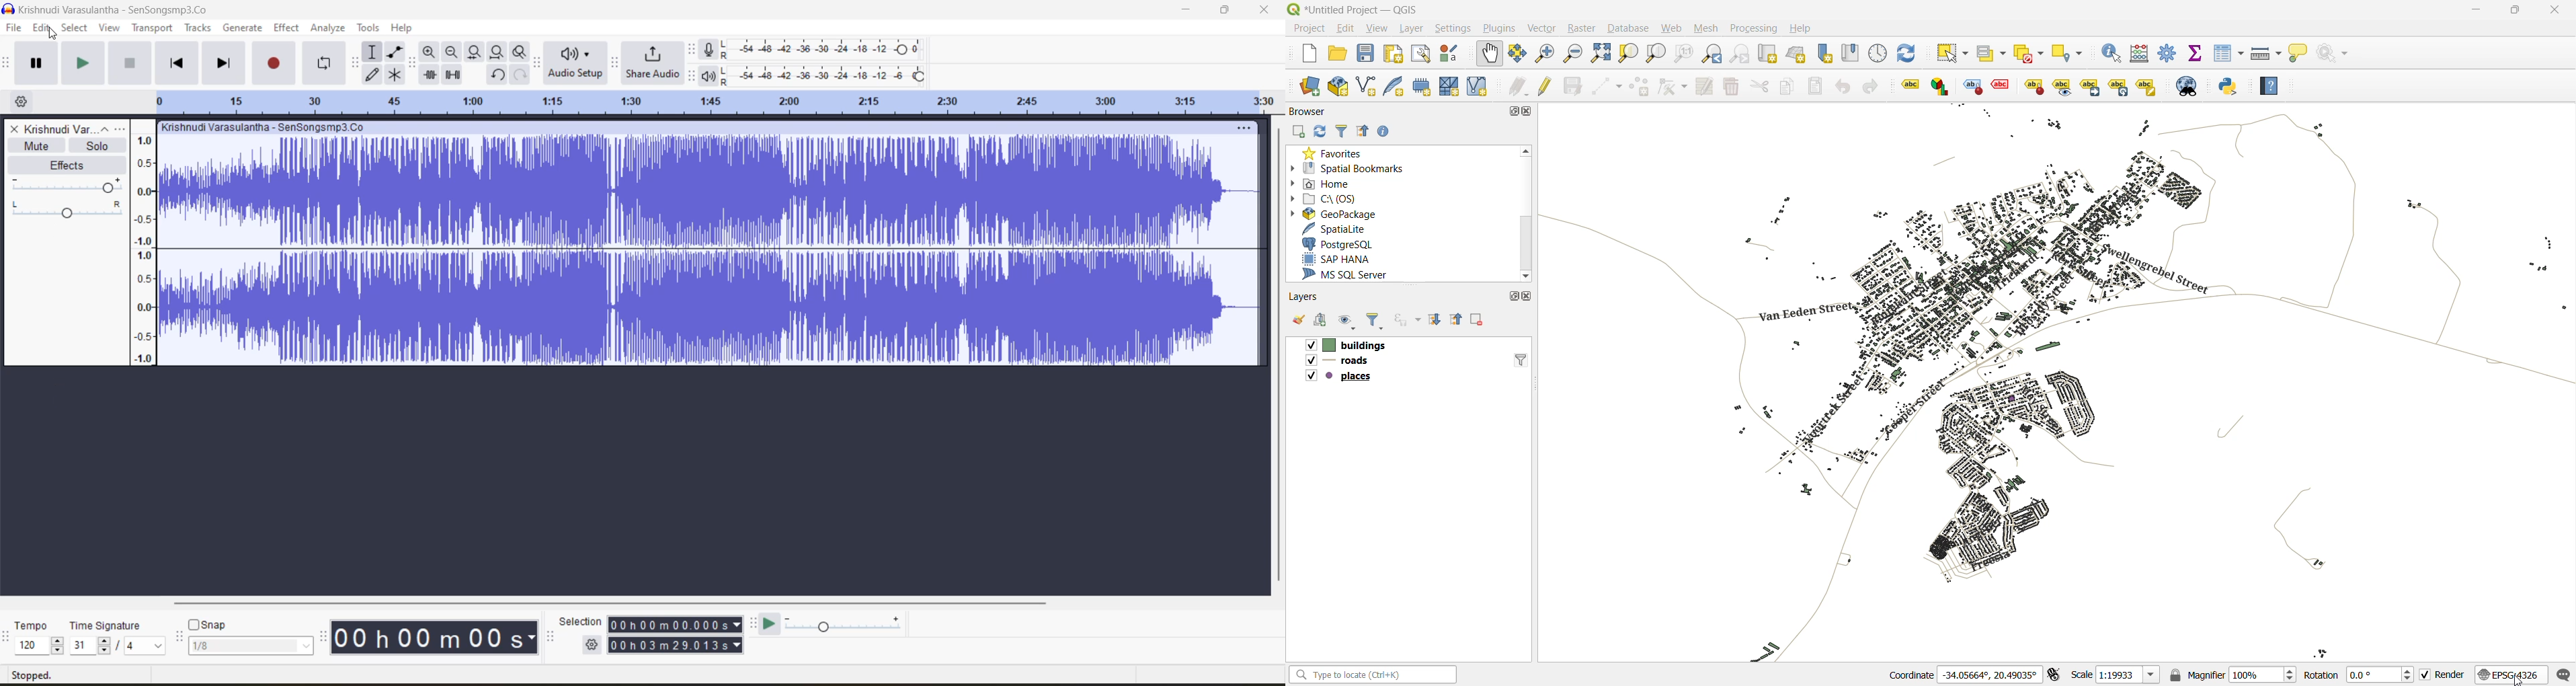 The width and height of the screenshot is (2576, 700). I want to click on record meter, so click(710, 50).